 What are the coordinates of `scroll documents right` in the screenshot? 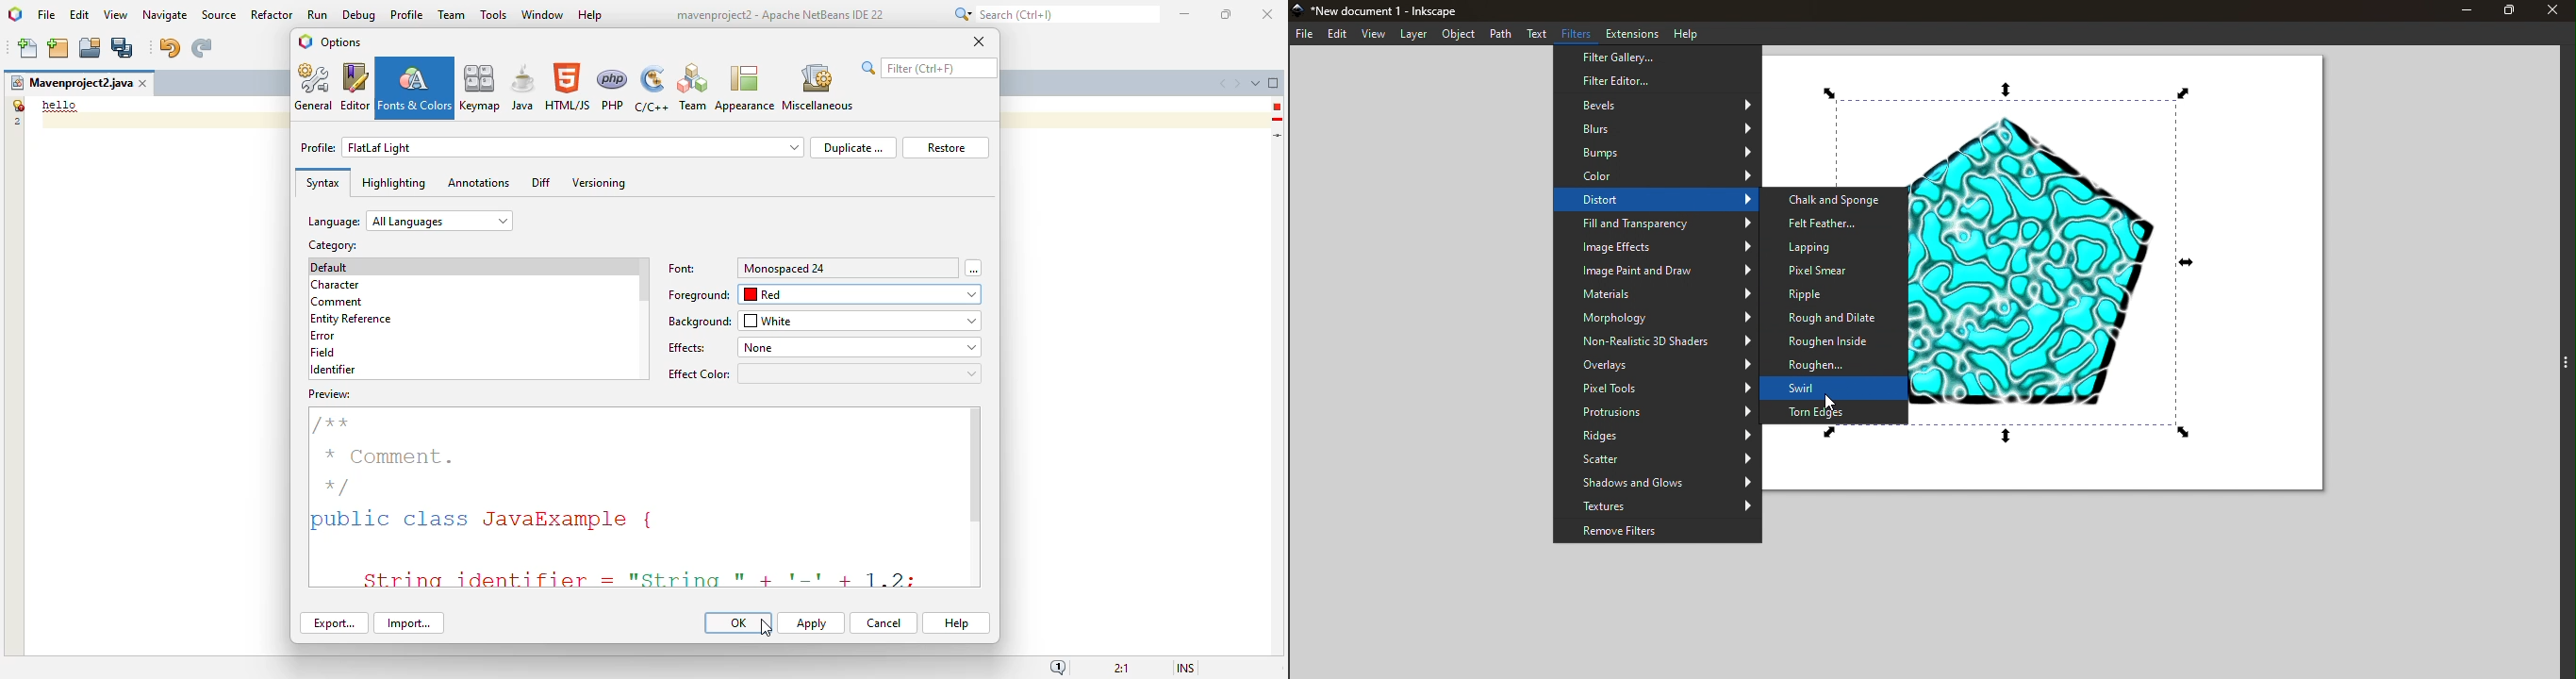 It's located at (1236, 84).